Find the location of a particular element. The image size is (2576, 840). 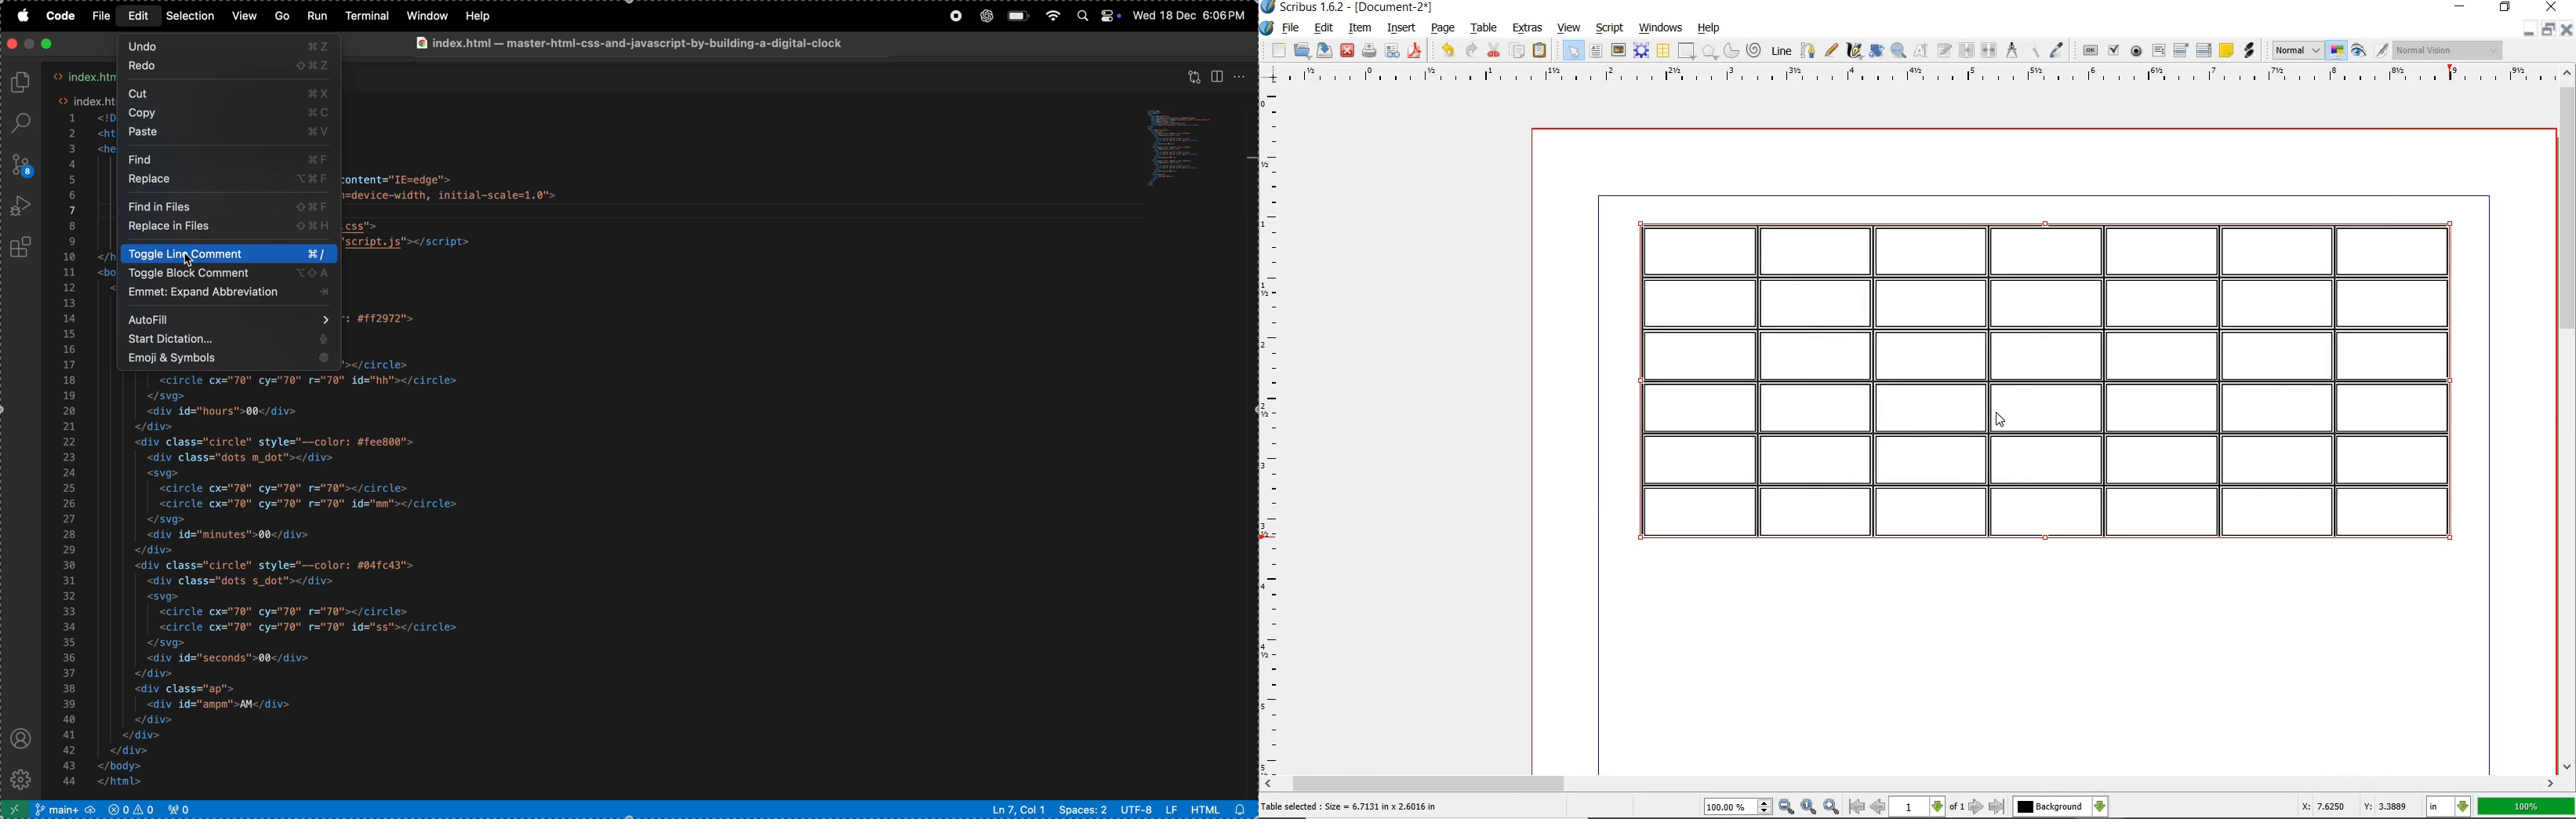

html file is located at coordinates (1221, 808).